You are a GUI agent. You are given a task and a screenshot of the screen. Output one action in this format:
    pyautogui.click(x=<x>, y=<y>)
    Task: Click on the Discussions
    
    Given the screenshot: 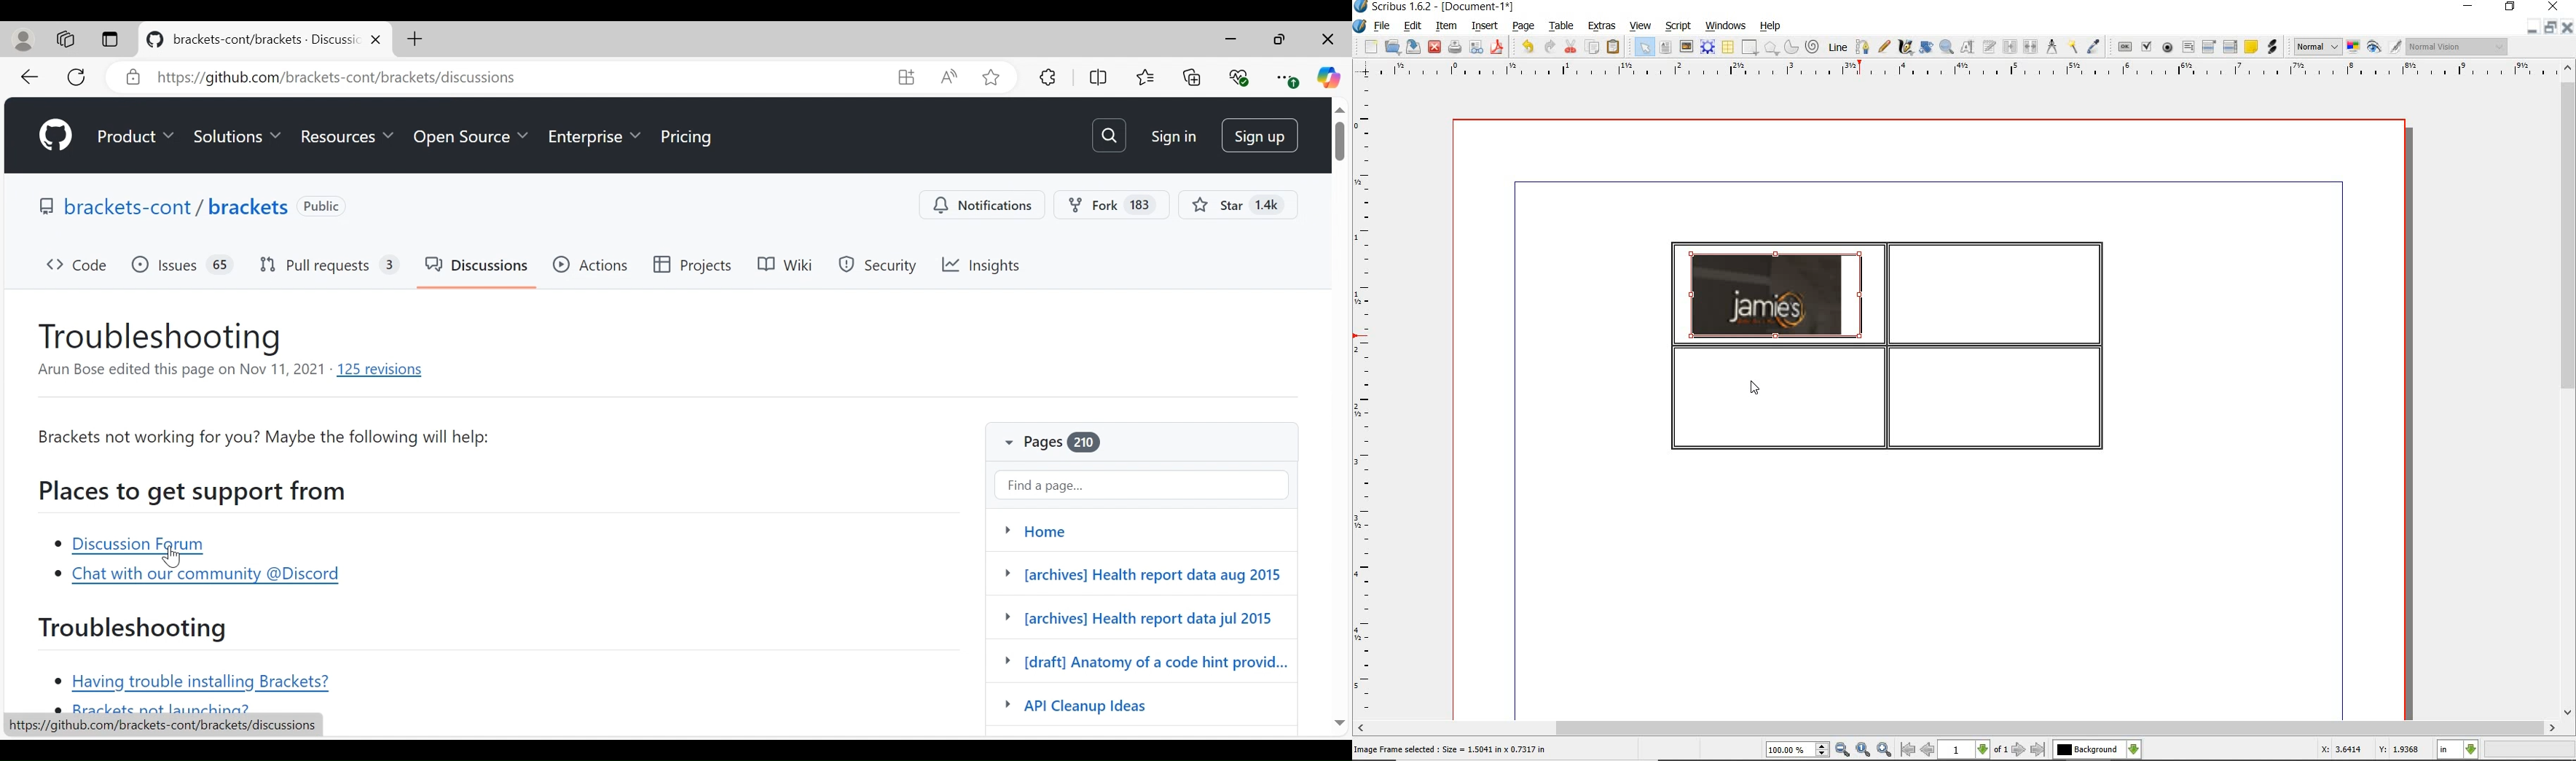 What is the action you would take?
    pyautogui.click(x=478, y=268)
    